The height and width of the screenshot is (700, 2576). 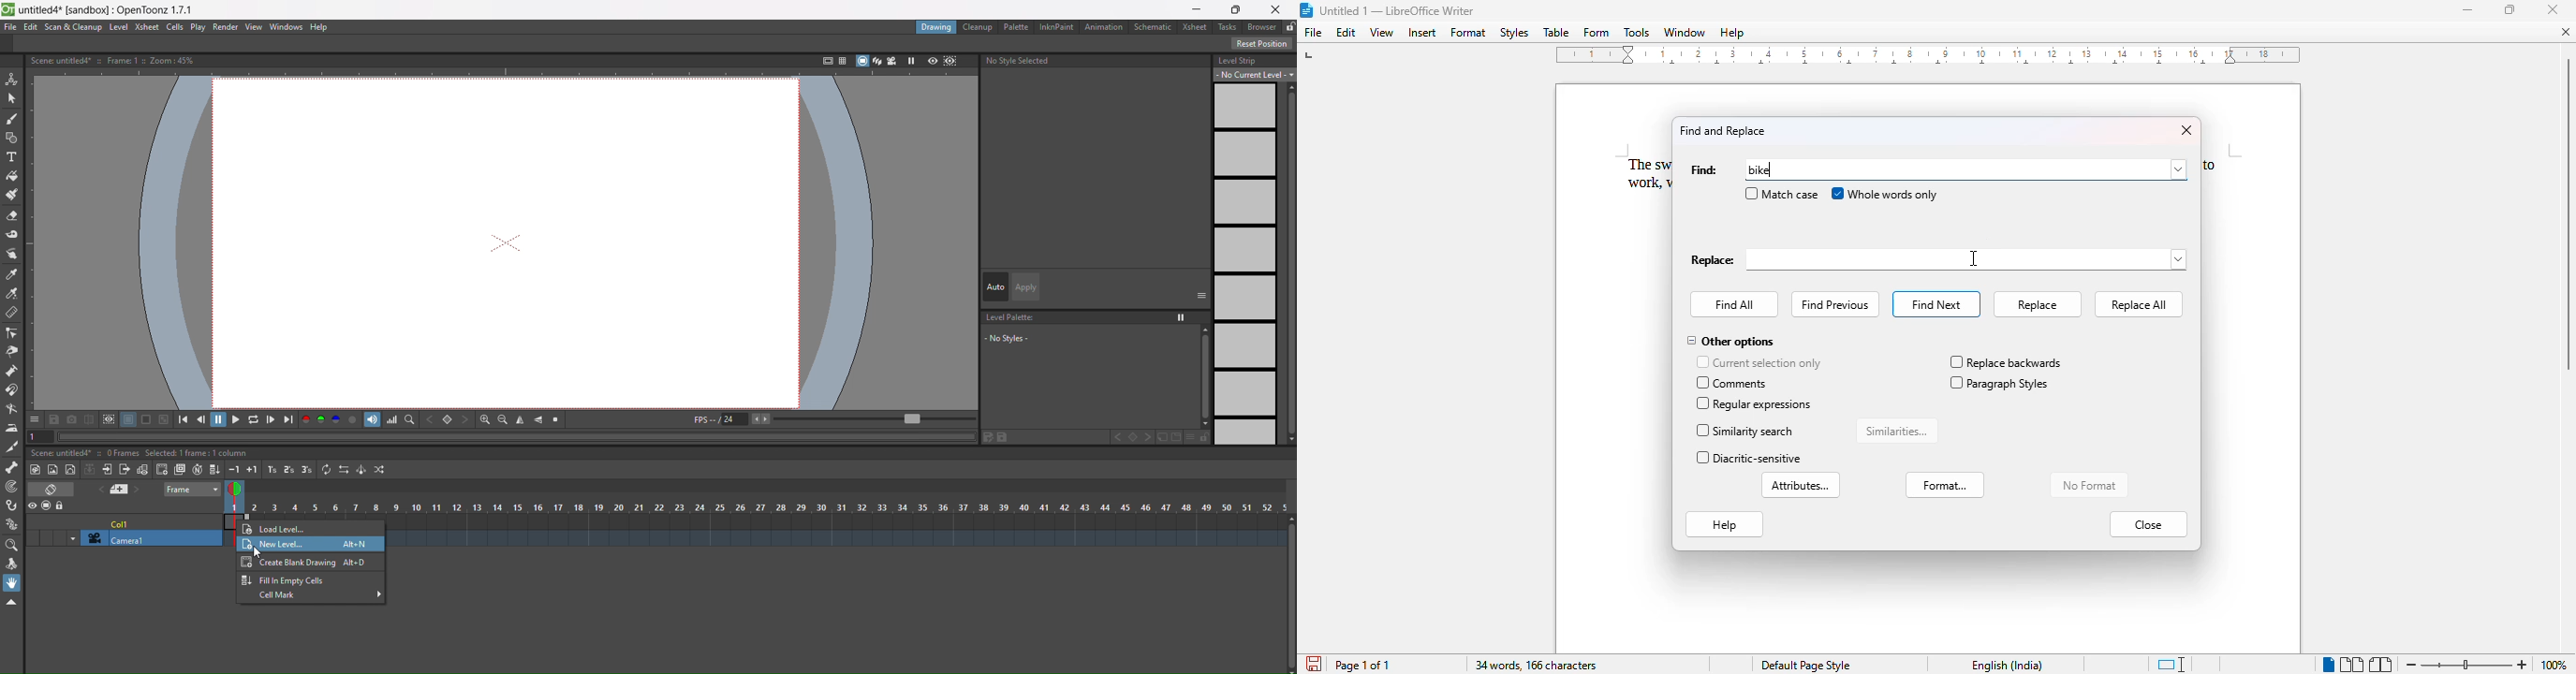 I want to click on file, so click(x=1314, y=32).